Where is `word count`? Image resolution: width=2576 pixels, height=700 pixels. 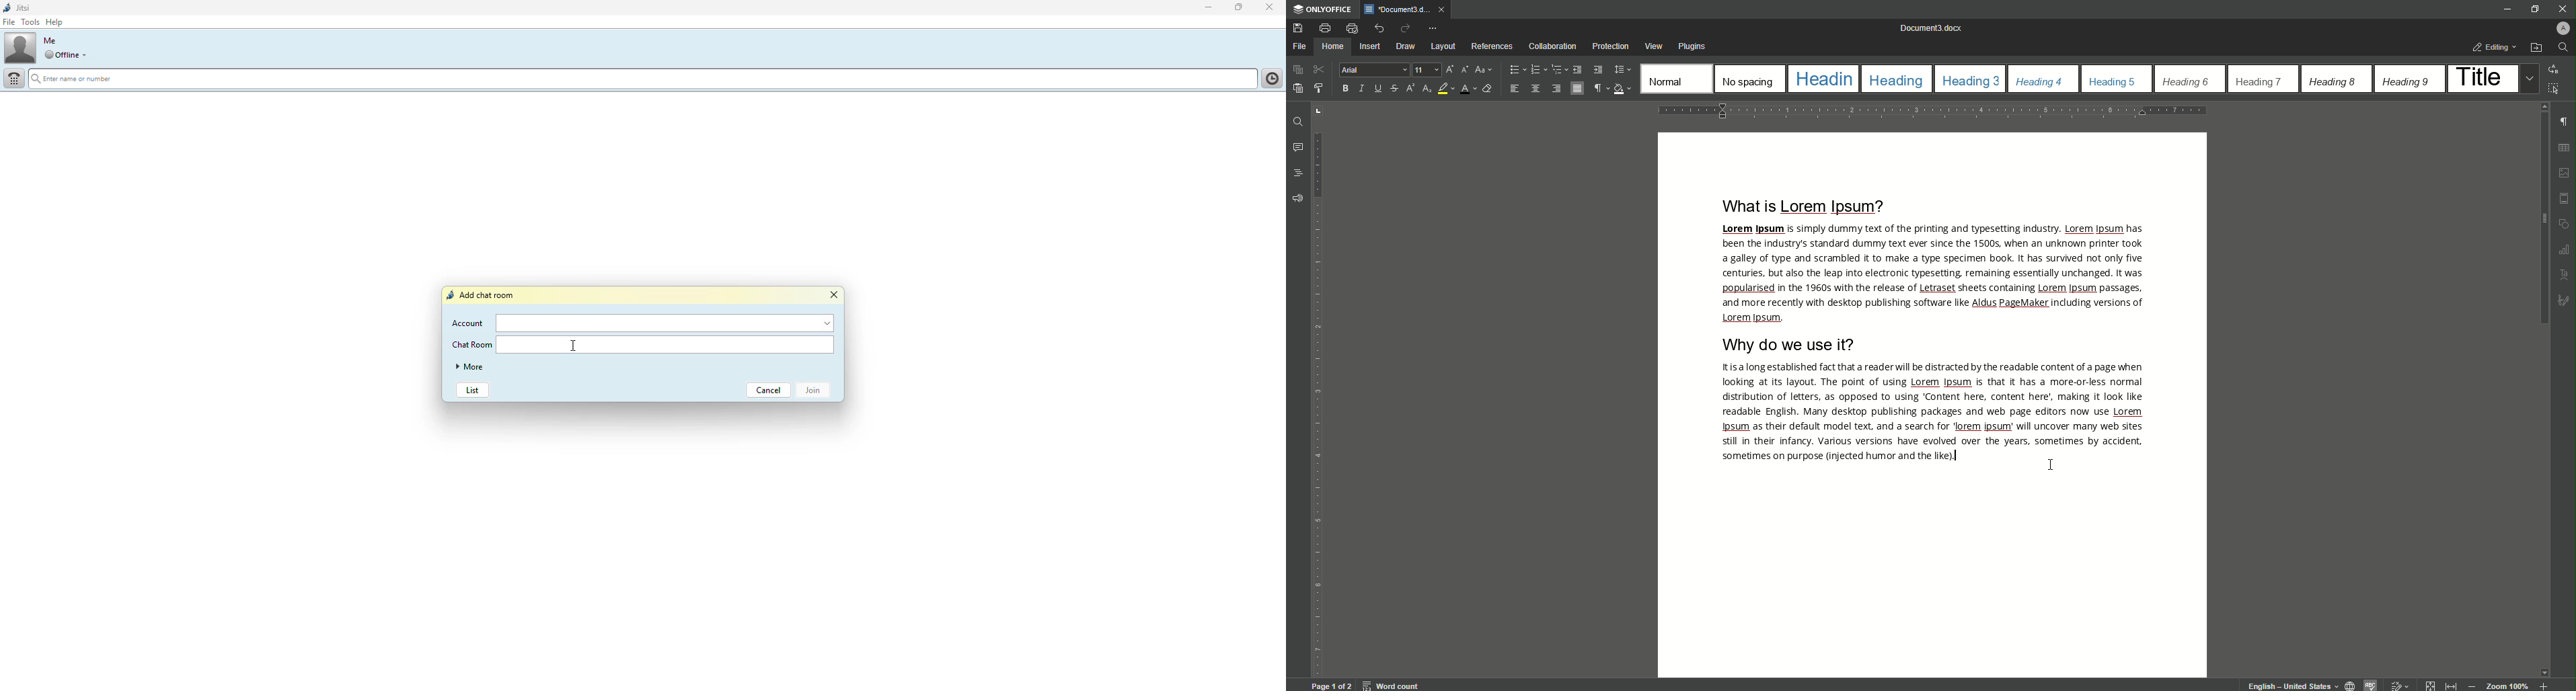
word count is located at coordinates (1389, 686).